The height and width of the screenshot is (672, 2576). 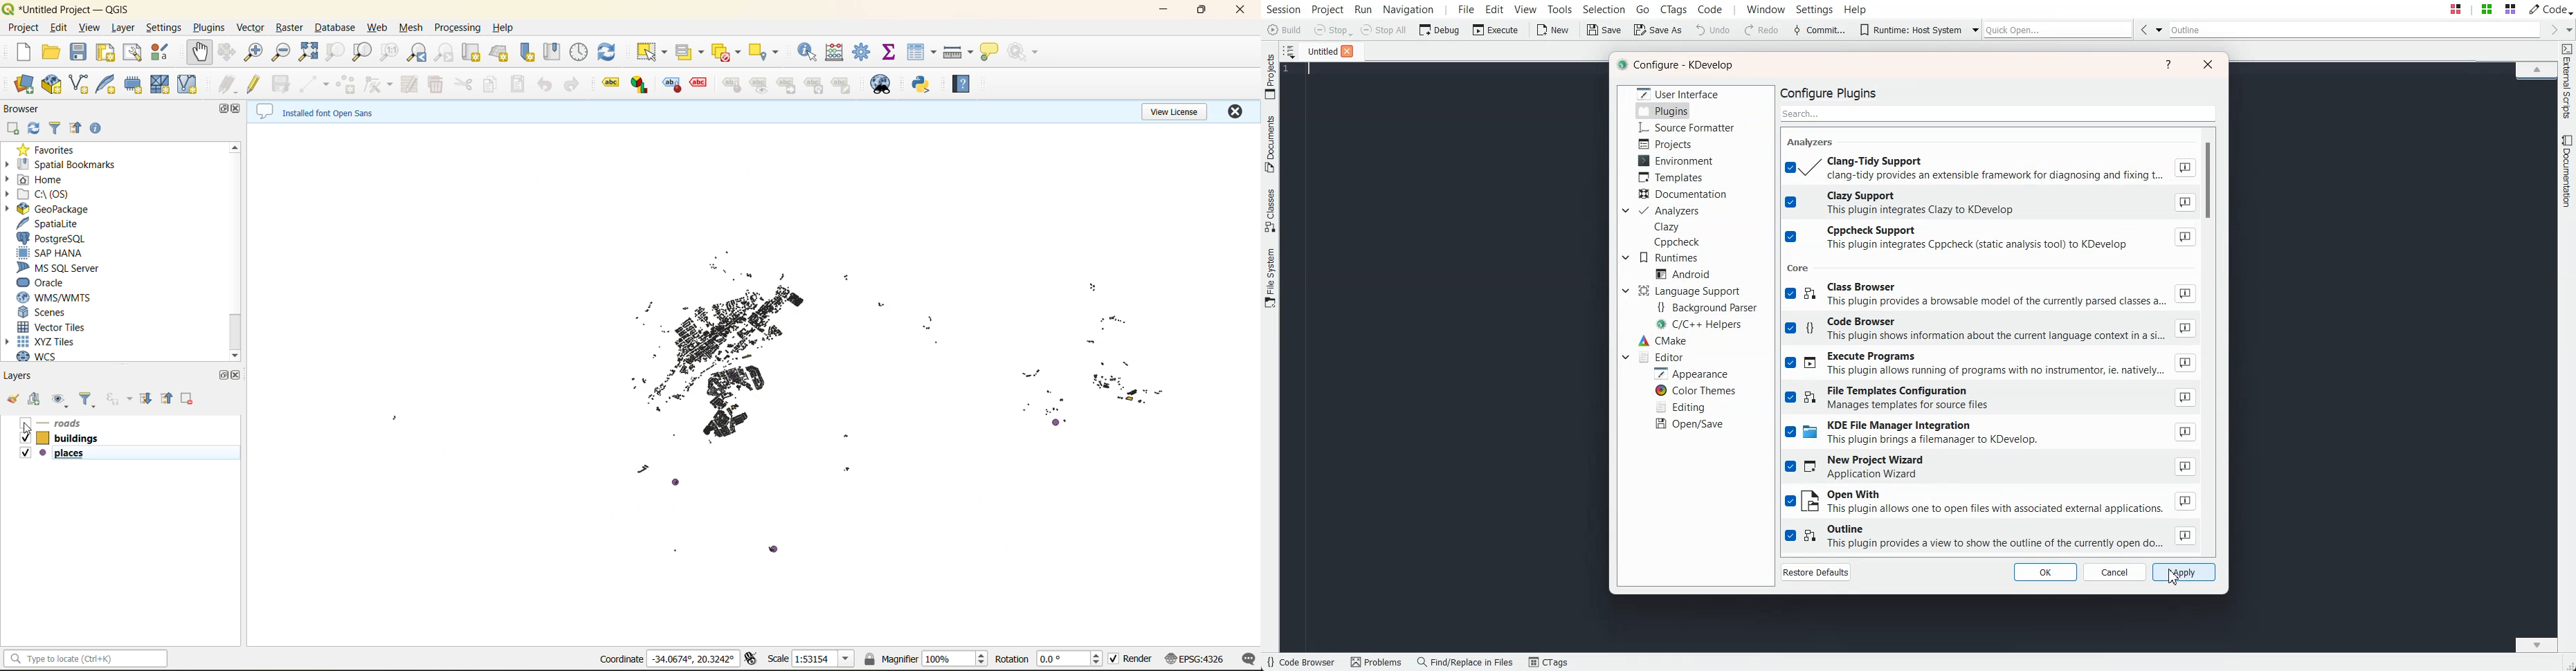 I want to click on Clazy, so click(x=1667, y=227).